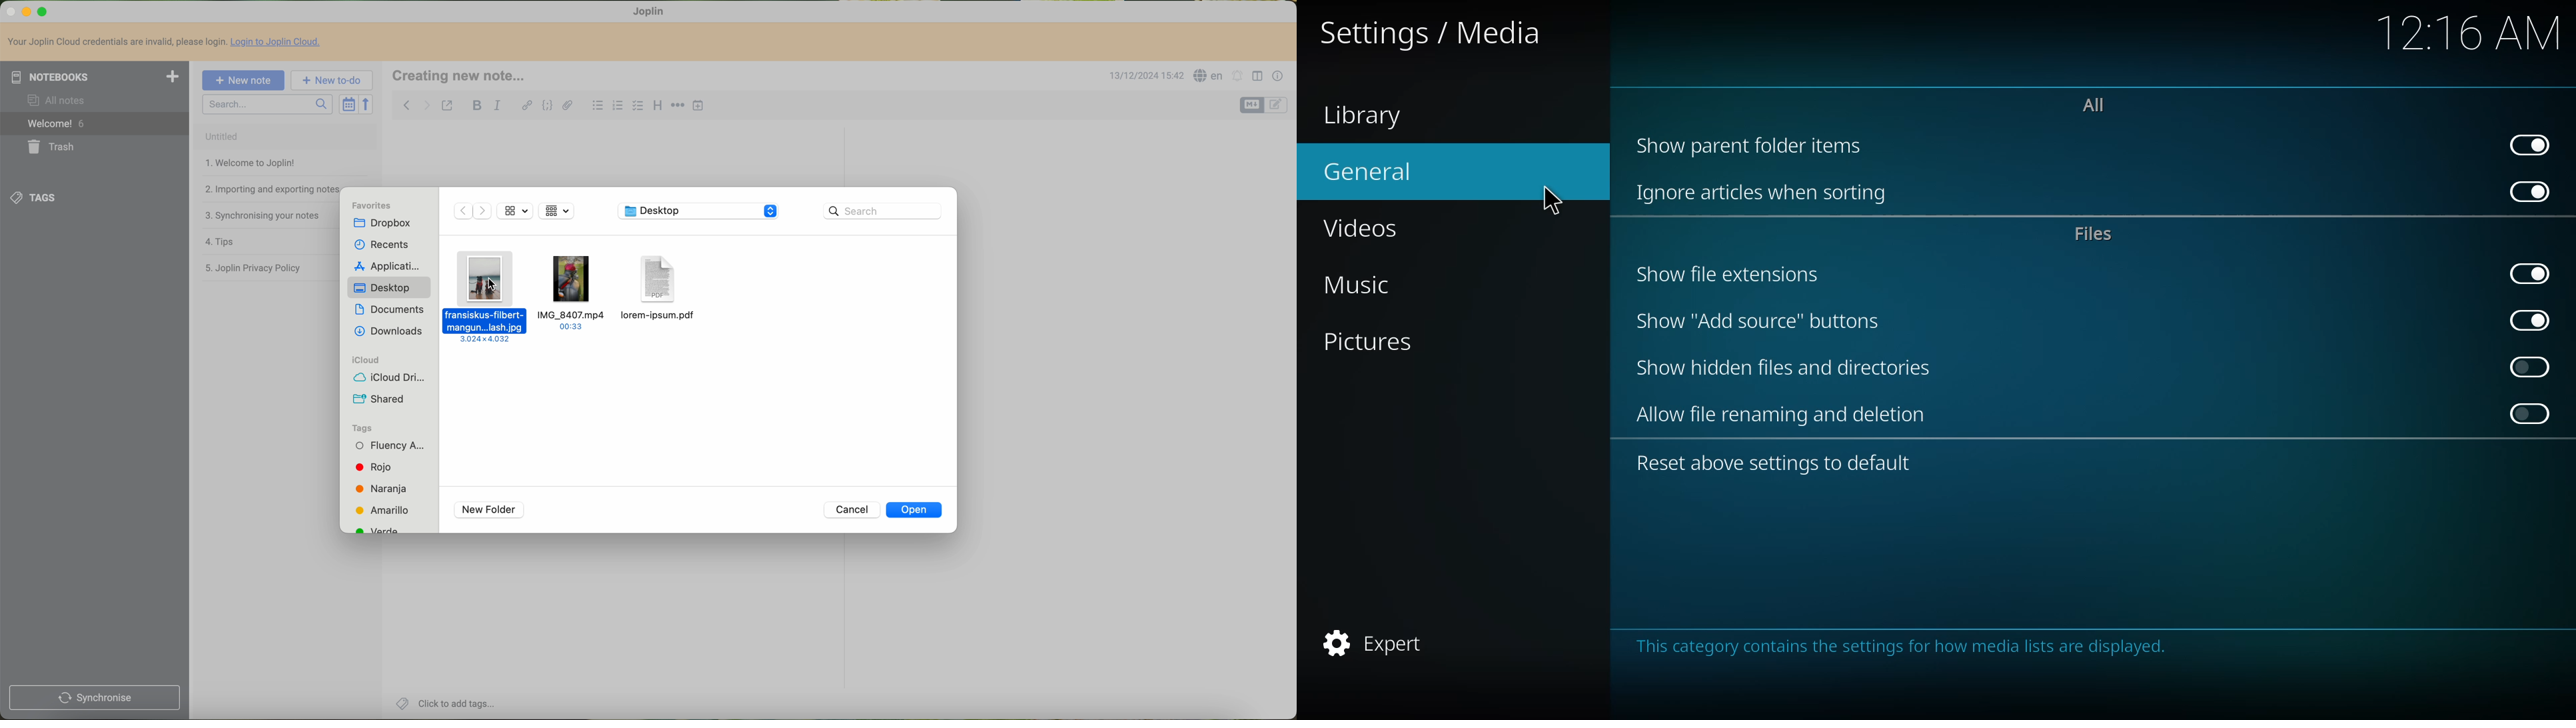 The height and width of the screenshot is (728, 2576). Describe the element at coordinates (27, 12) in the screenshot. I see `minimize Calibre` at that location.